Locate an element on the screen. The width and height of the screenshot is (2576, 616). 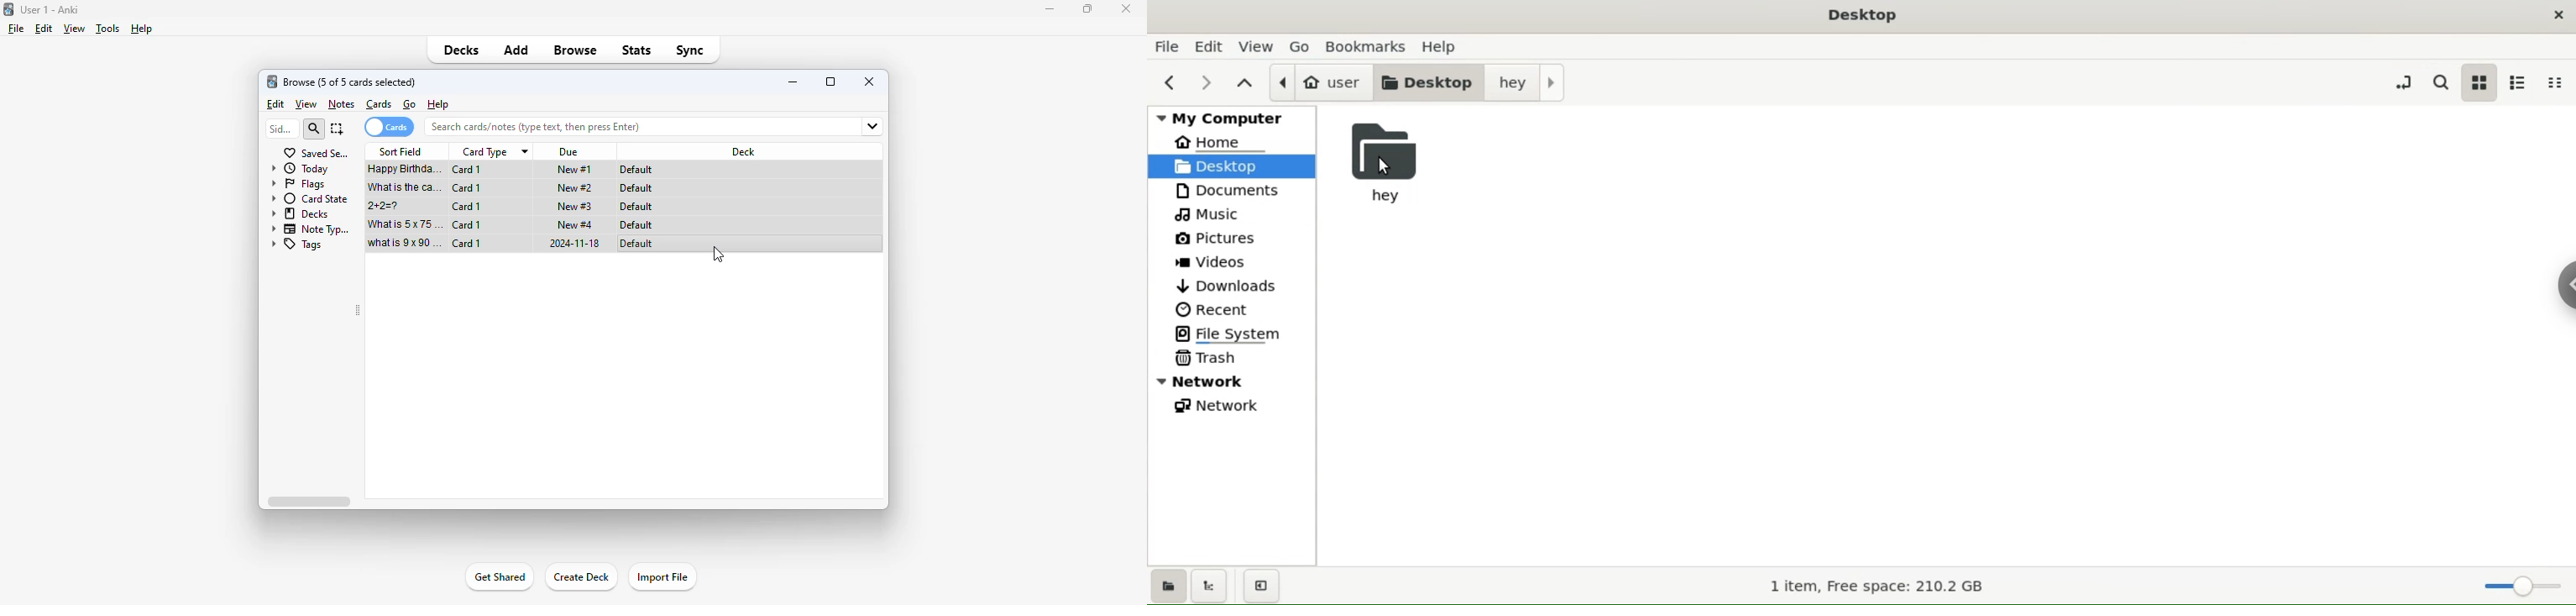
sidebar filter is located at coordinates (281, 129).